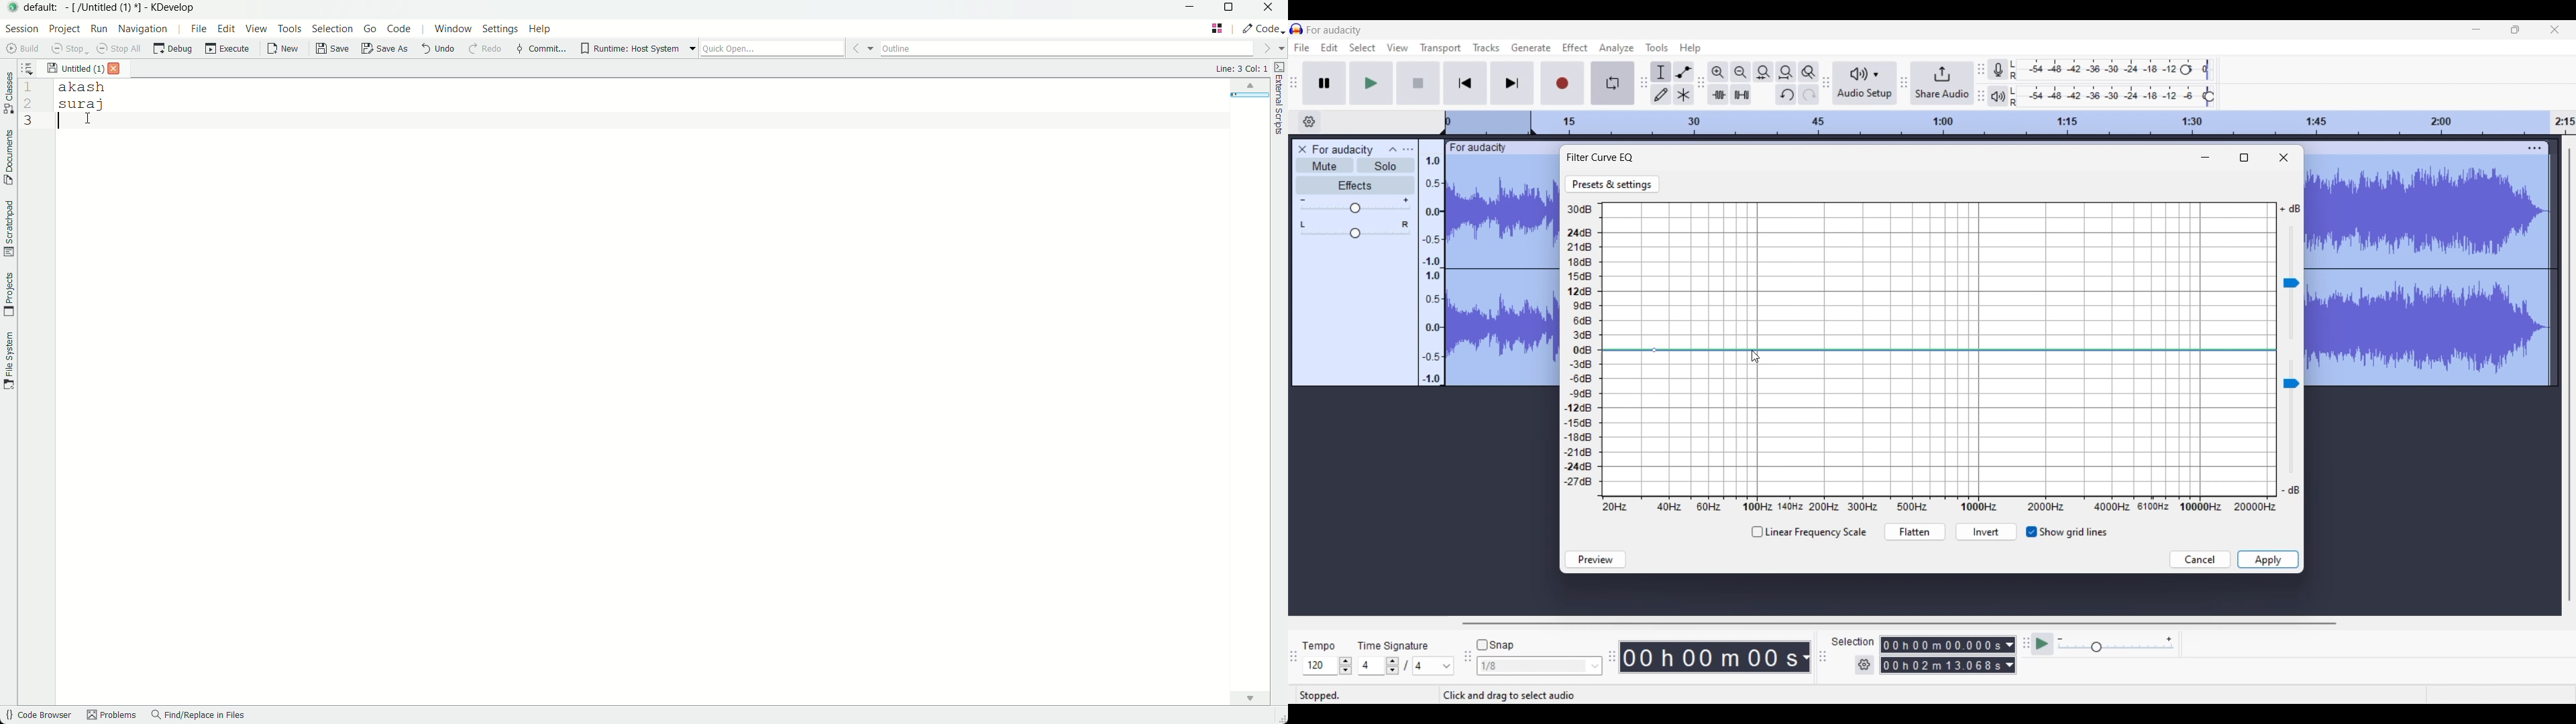 This screenshot has width=2576, height=728. I want to click on help menu, so click(542, 28).